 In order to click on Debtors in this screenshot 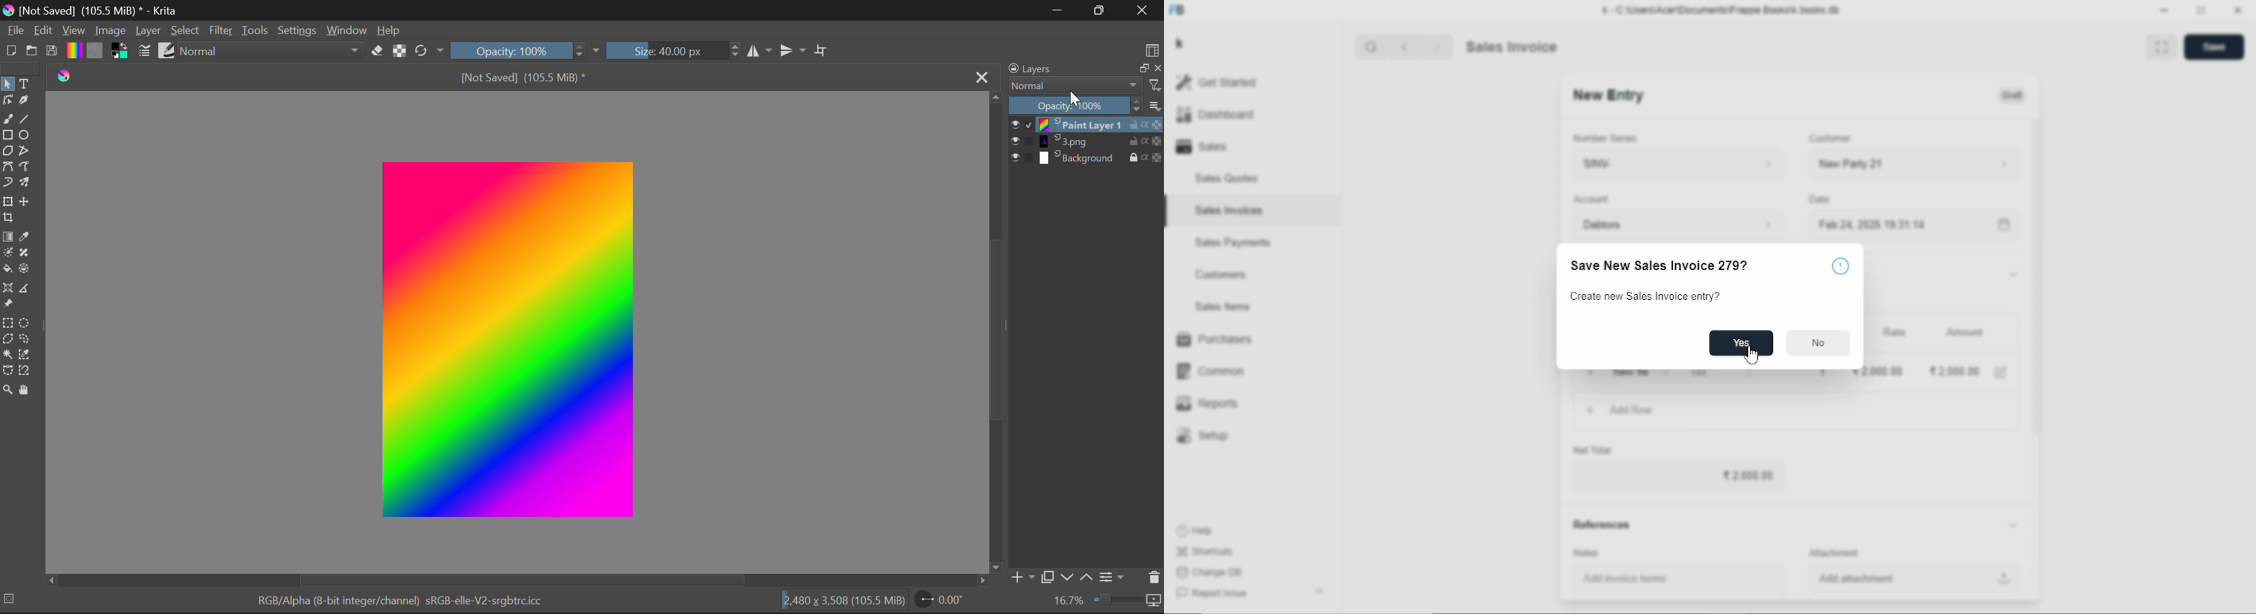, I will do `click(1680, 225)`.